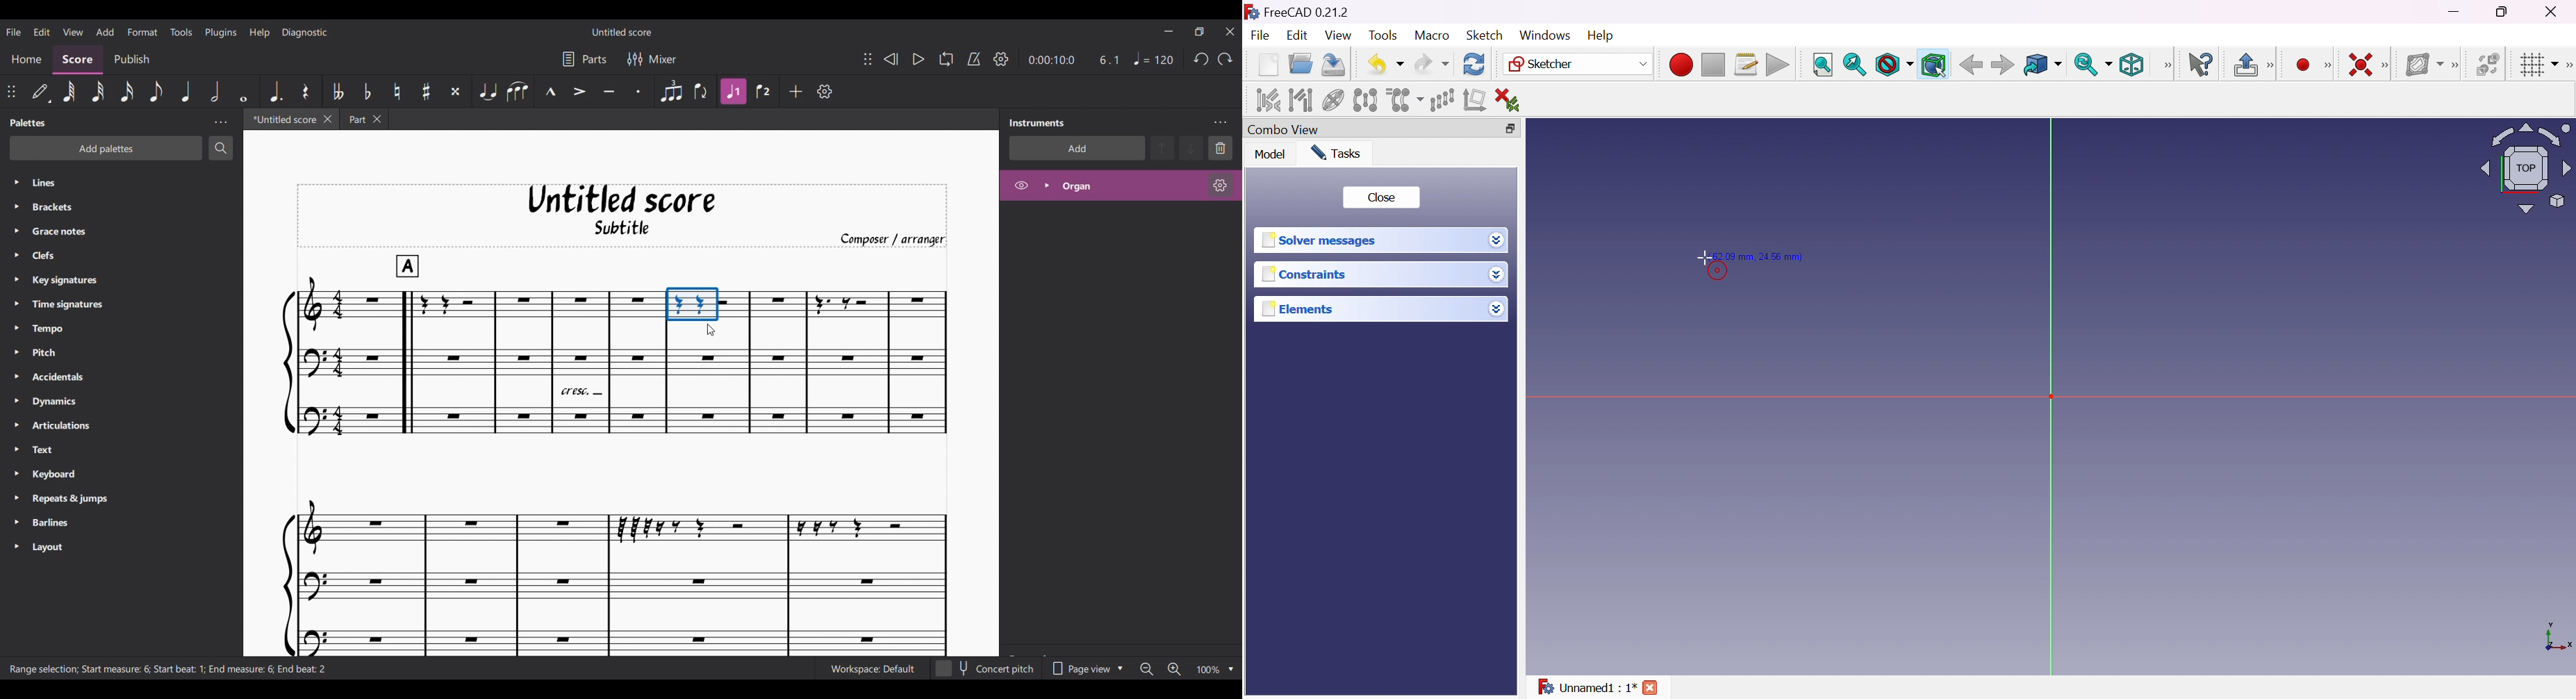 The height and width of the screenshot is (700, 2576). I want to click on Redo, so click(1432, 64).